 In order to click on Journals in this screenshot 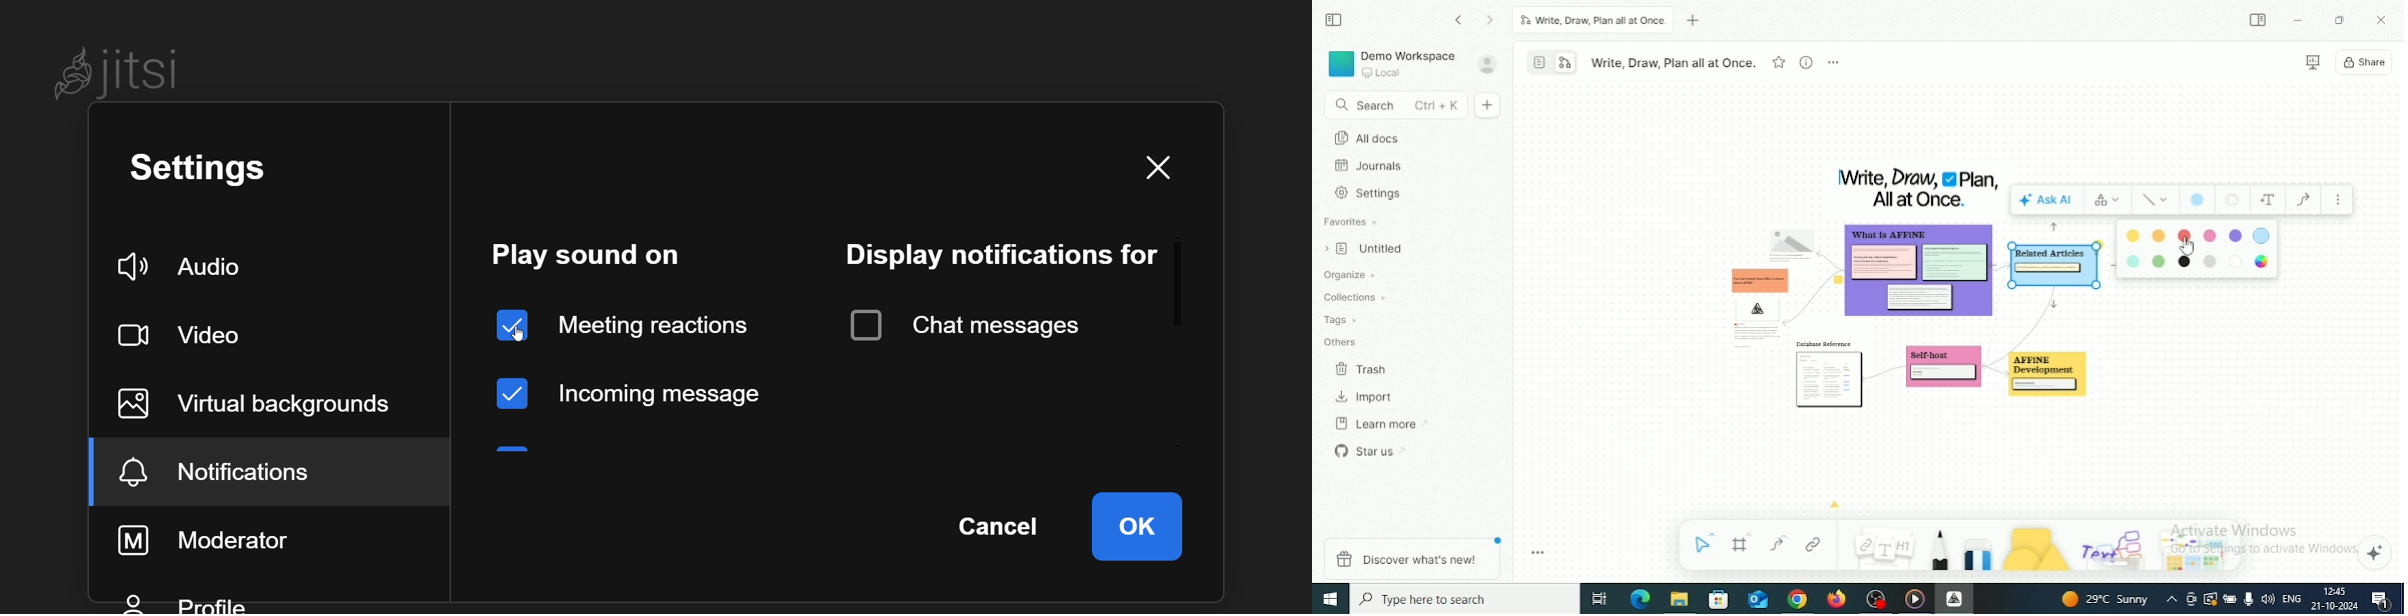, I will do `click(1370, 166)`.